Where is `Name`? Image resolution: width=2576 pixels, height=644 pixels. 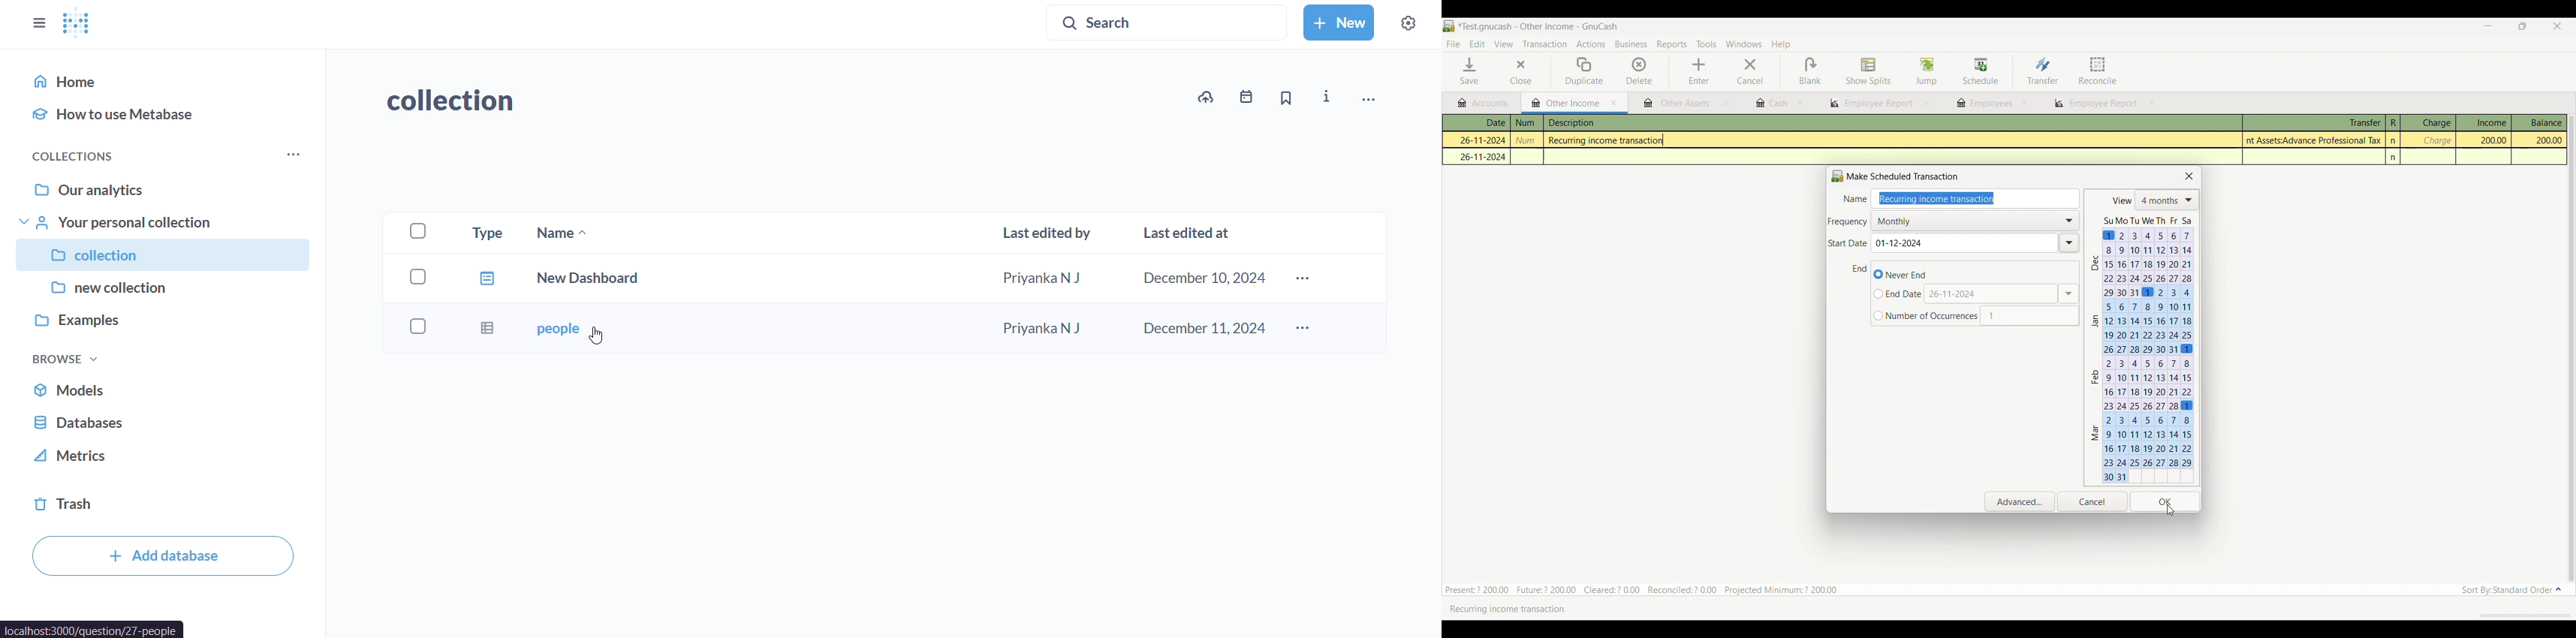
Name is located at coordinates (1855, 200).